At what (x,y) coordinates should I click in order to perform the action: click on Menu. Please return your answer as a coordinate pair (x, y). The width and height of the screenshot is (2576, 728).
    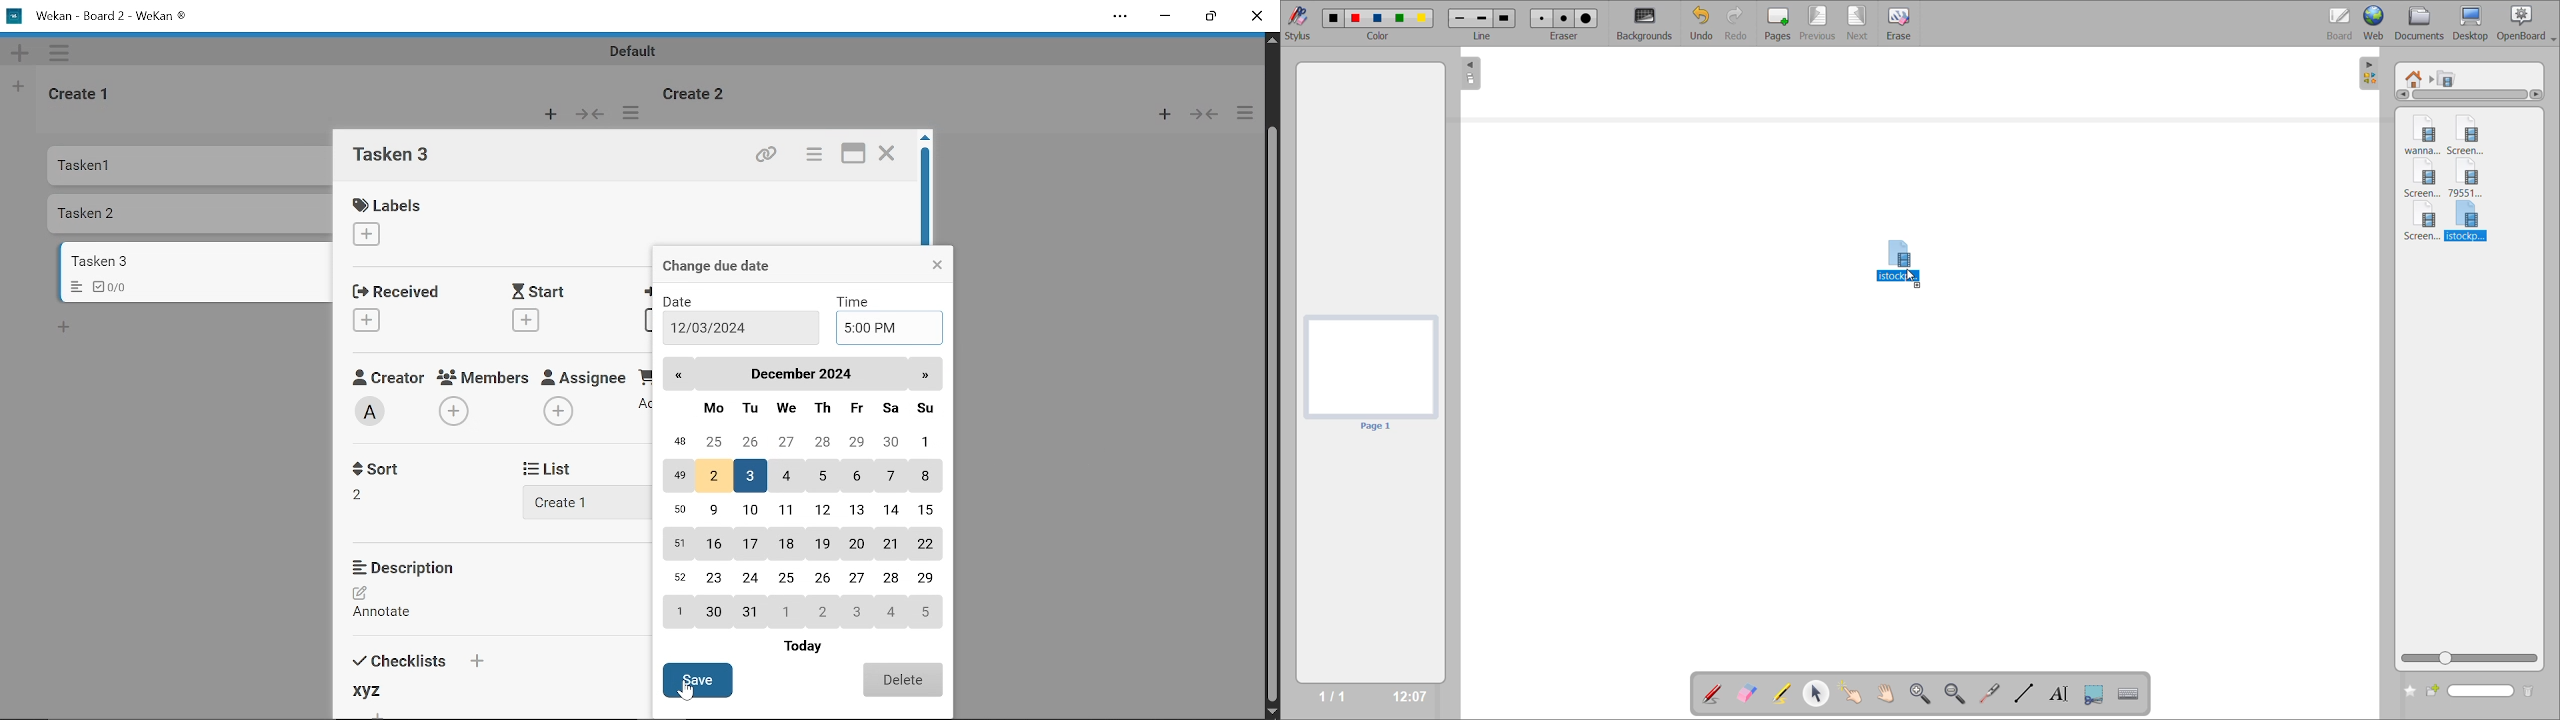
    Looking at the image, I should click on (76, 288).